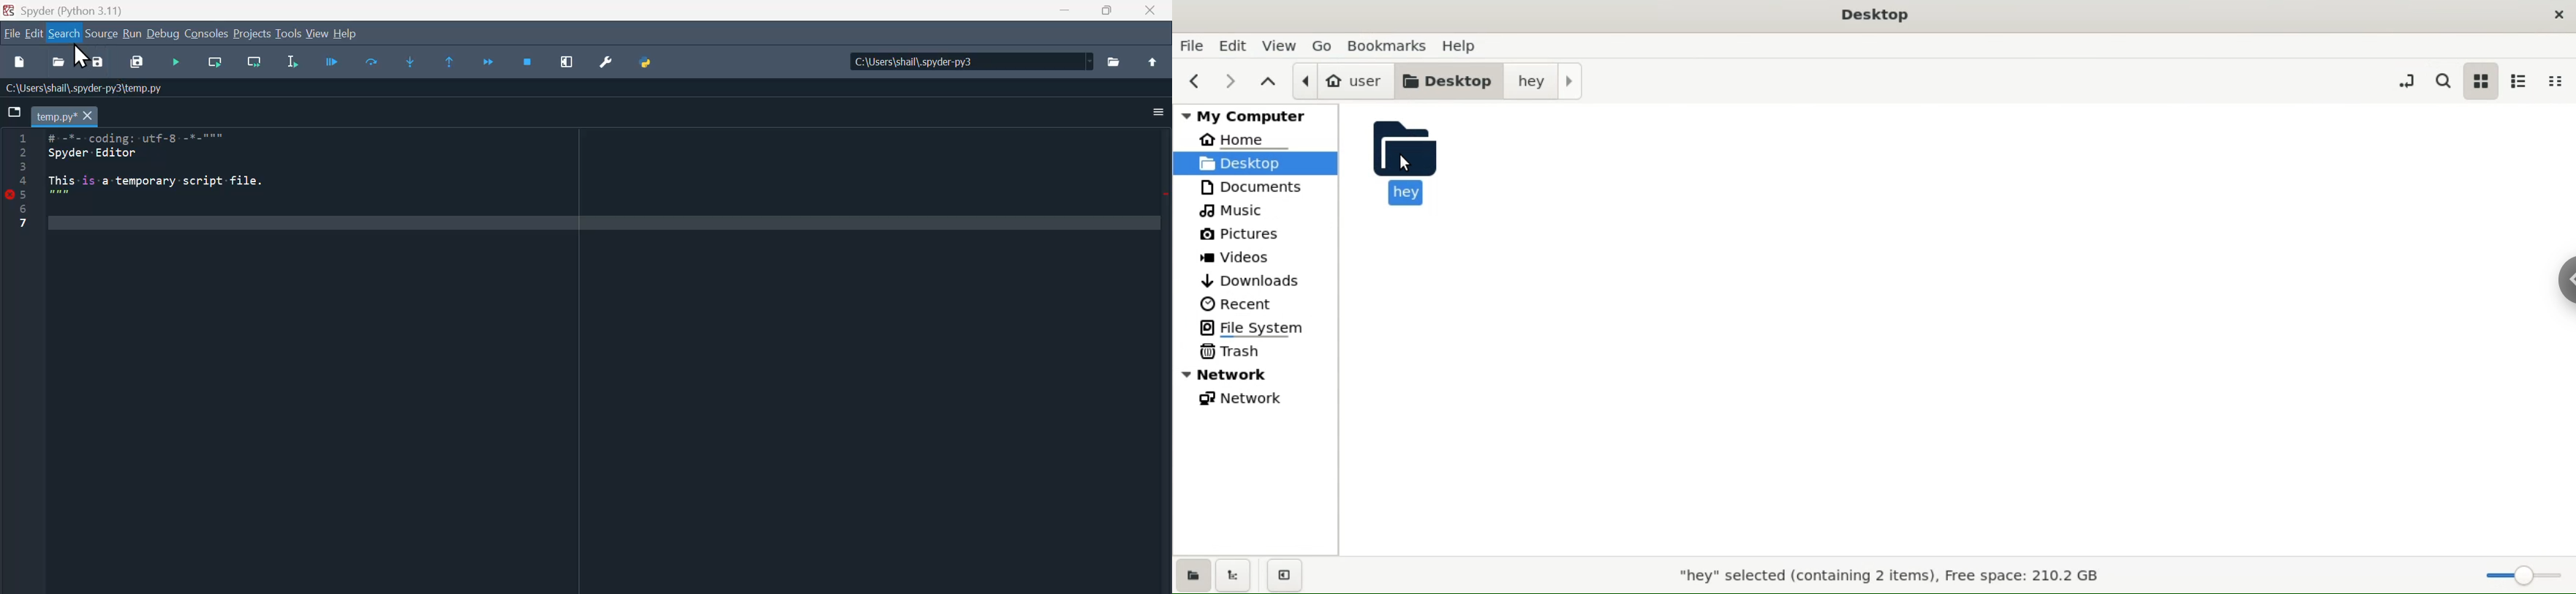 This screenshot has width=2576, height=616. What do you see at coordinates (1111, 60) in the screenshot?
I see `Browse` at bounding box center [1111, 60].